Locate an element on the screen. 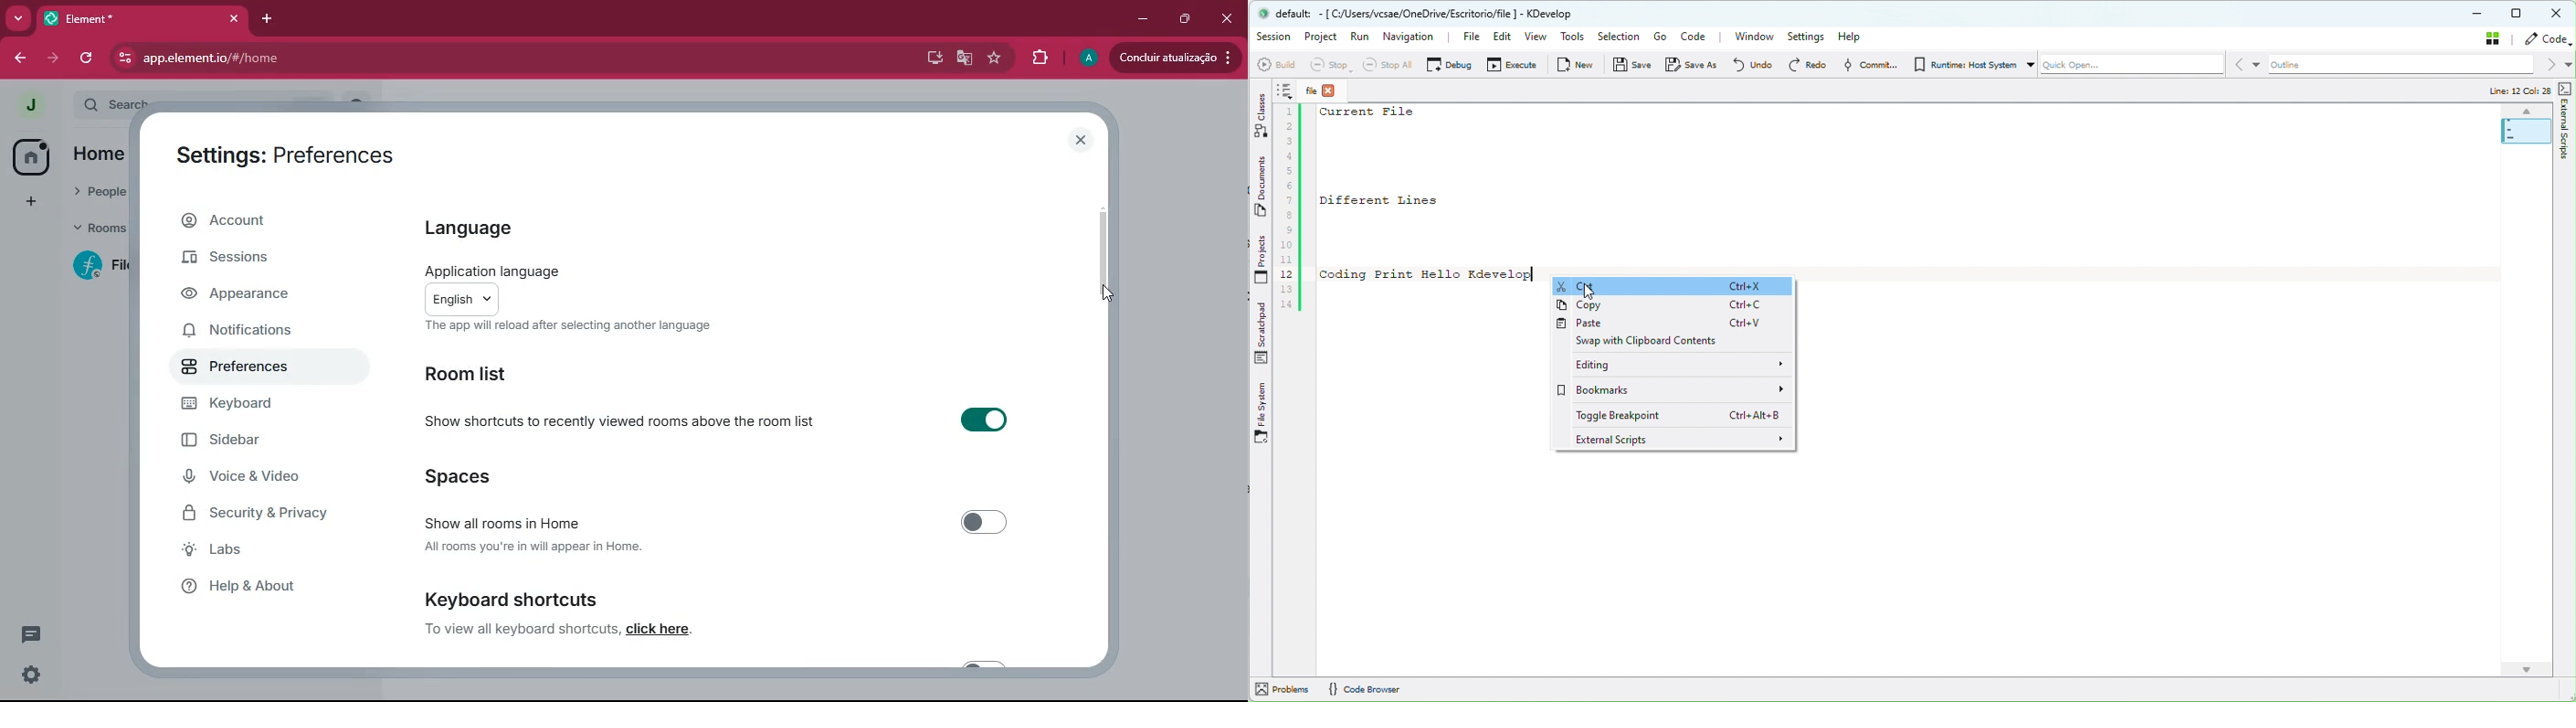  spaces is located at coordinates (472, 476).